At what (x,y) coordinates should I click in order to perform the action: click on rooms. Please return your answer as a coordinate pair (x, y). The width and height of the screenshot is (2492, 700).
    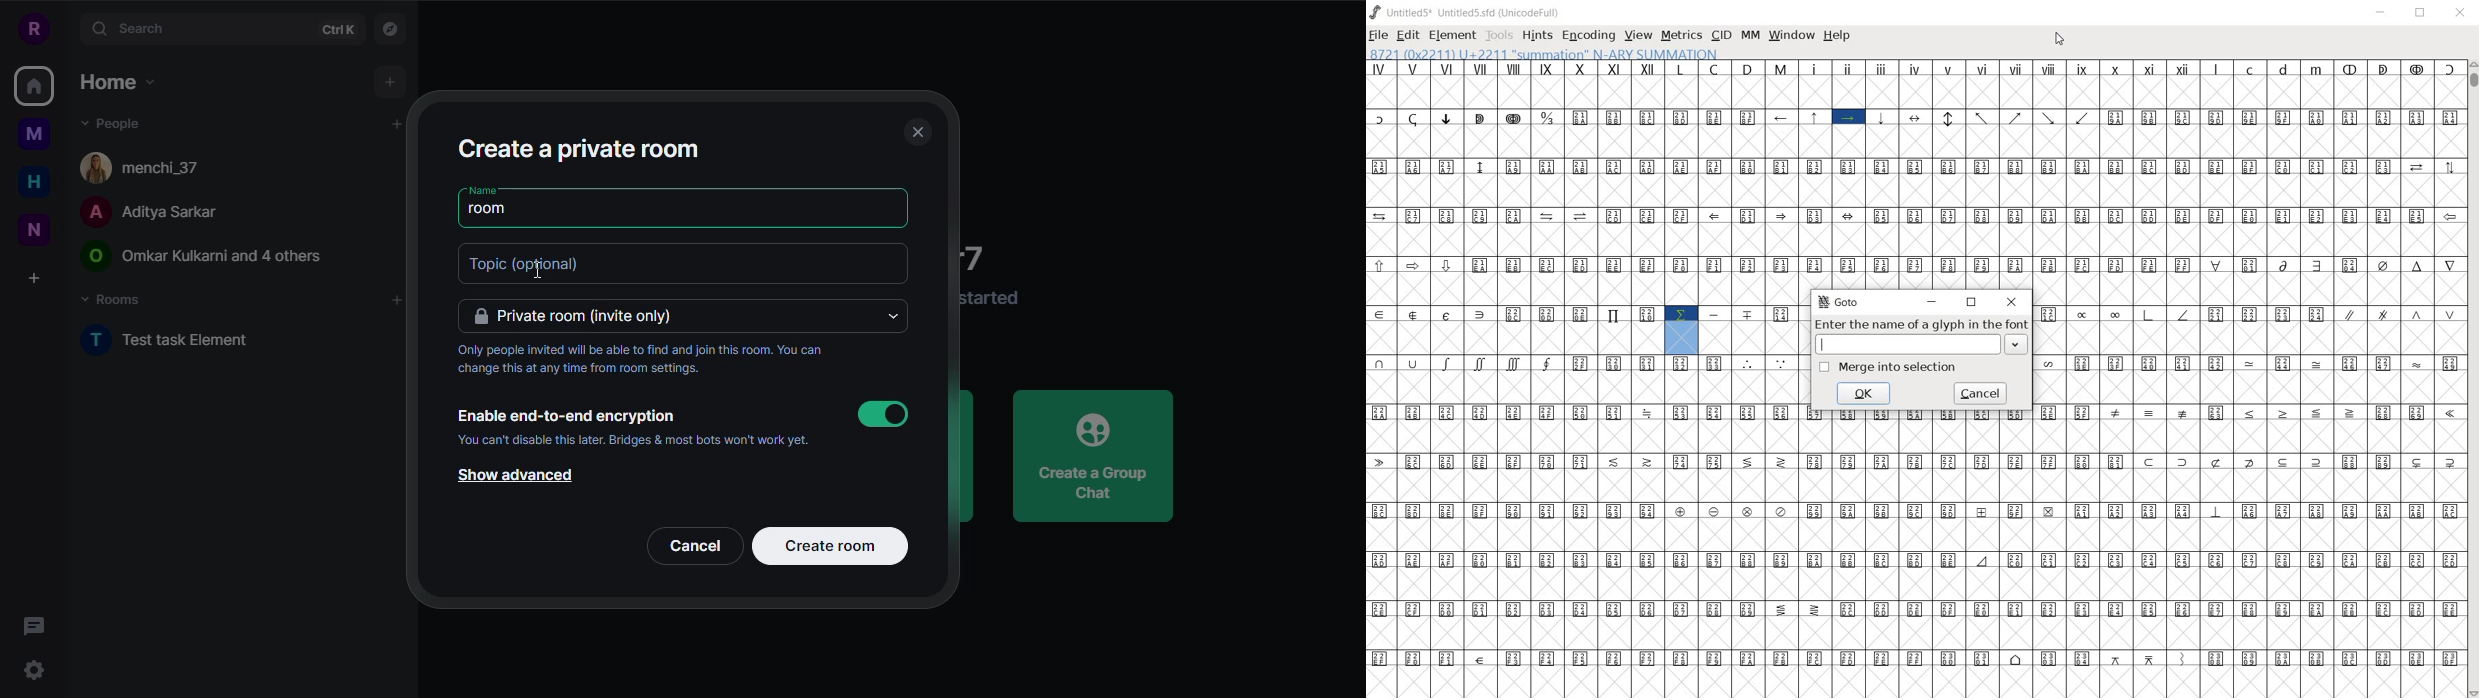
    Looking at the image, I should click on (113, 300).